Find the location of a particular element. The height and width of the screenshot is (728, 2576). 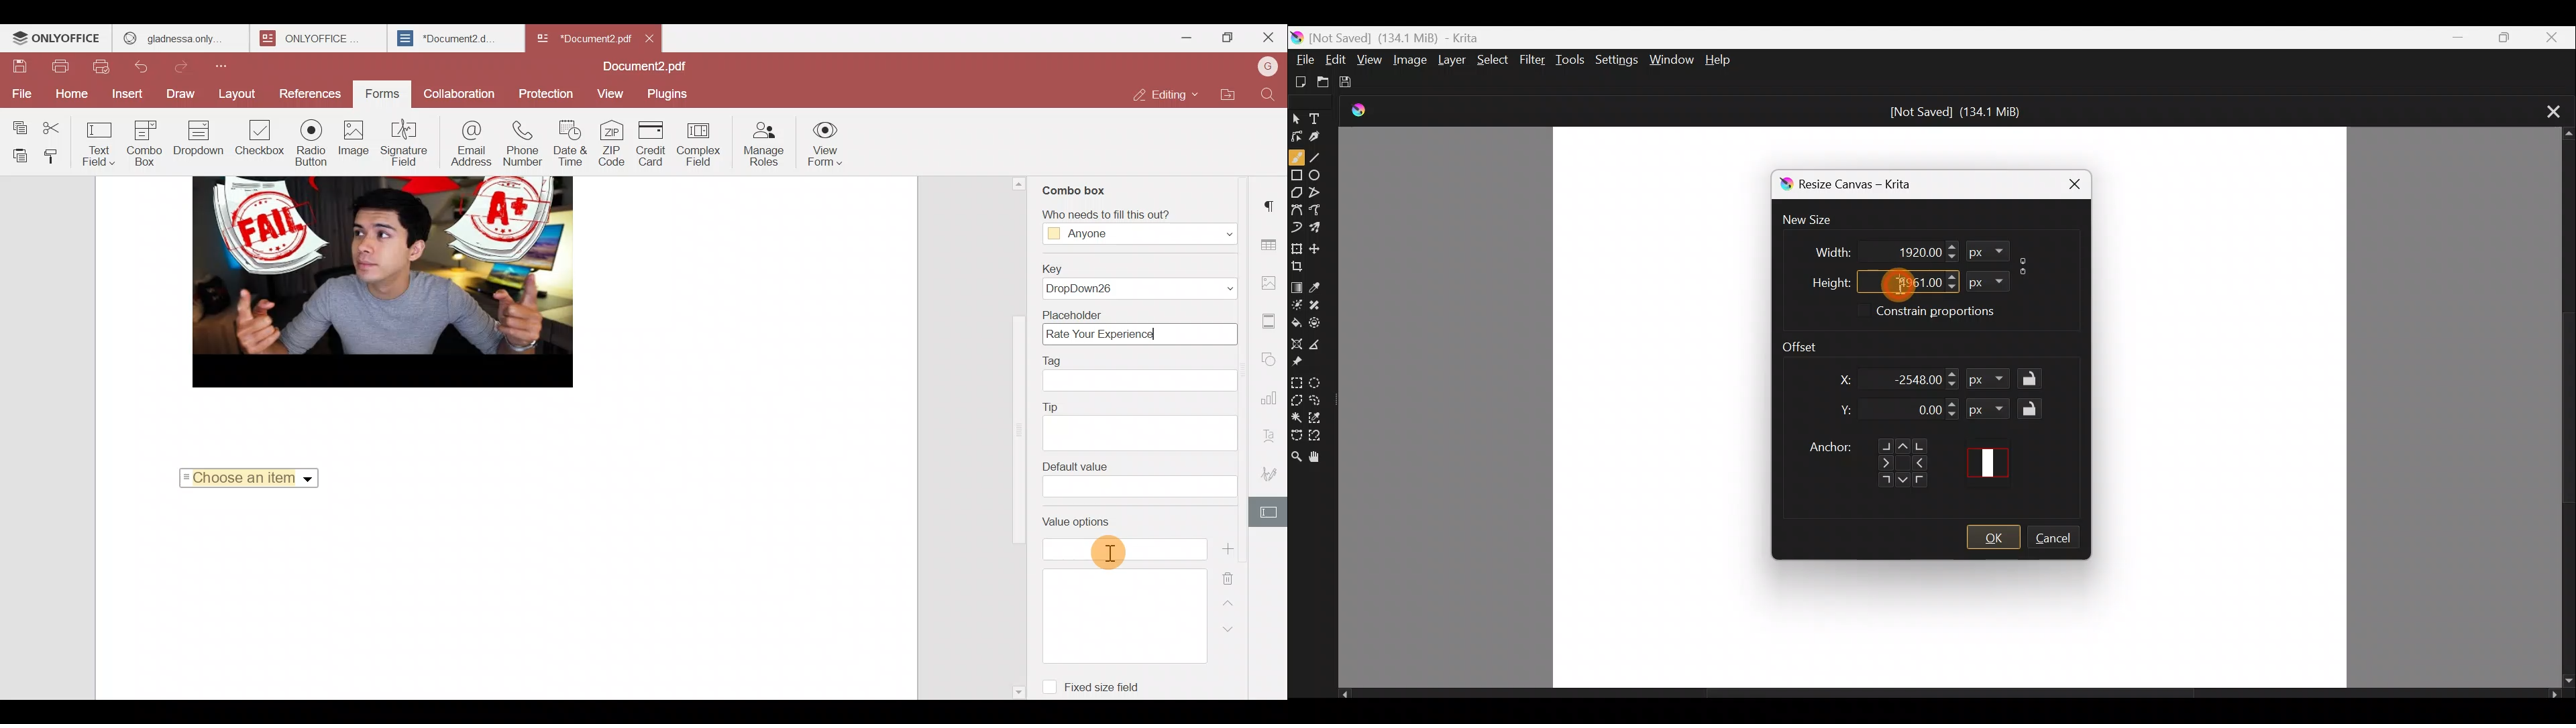

Value options is located at coordinates (1115, 589).